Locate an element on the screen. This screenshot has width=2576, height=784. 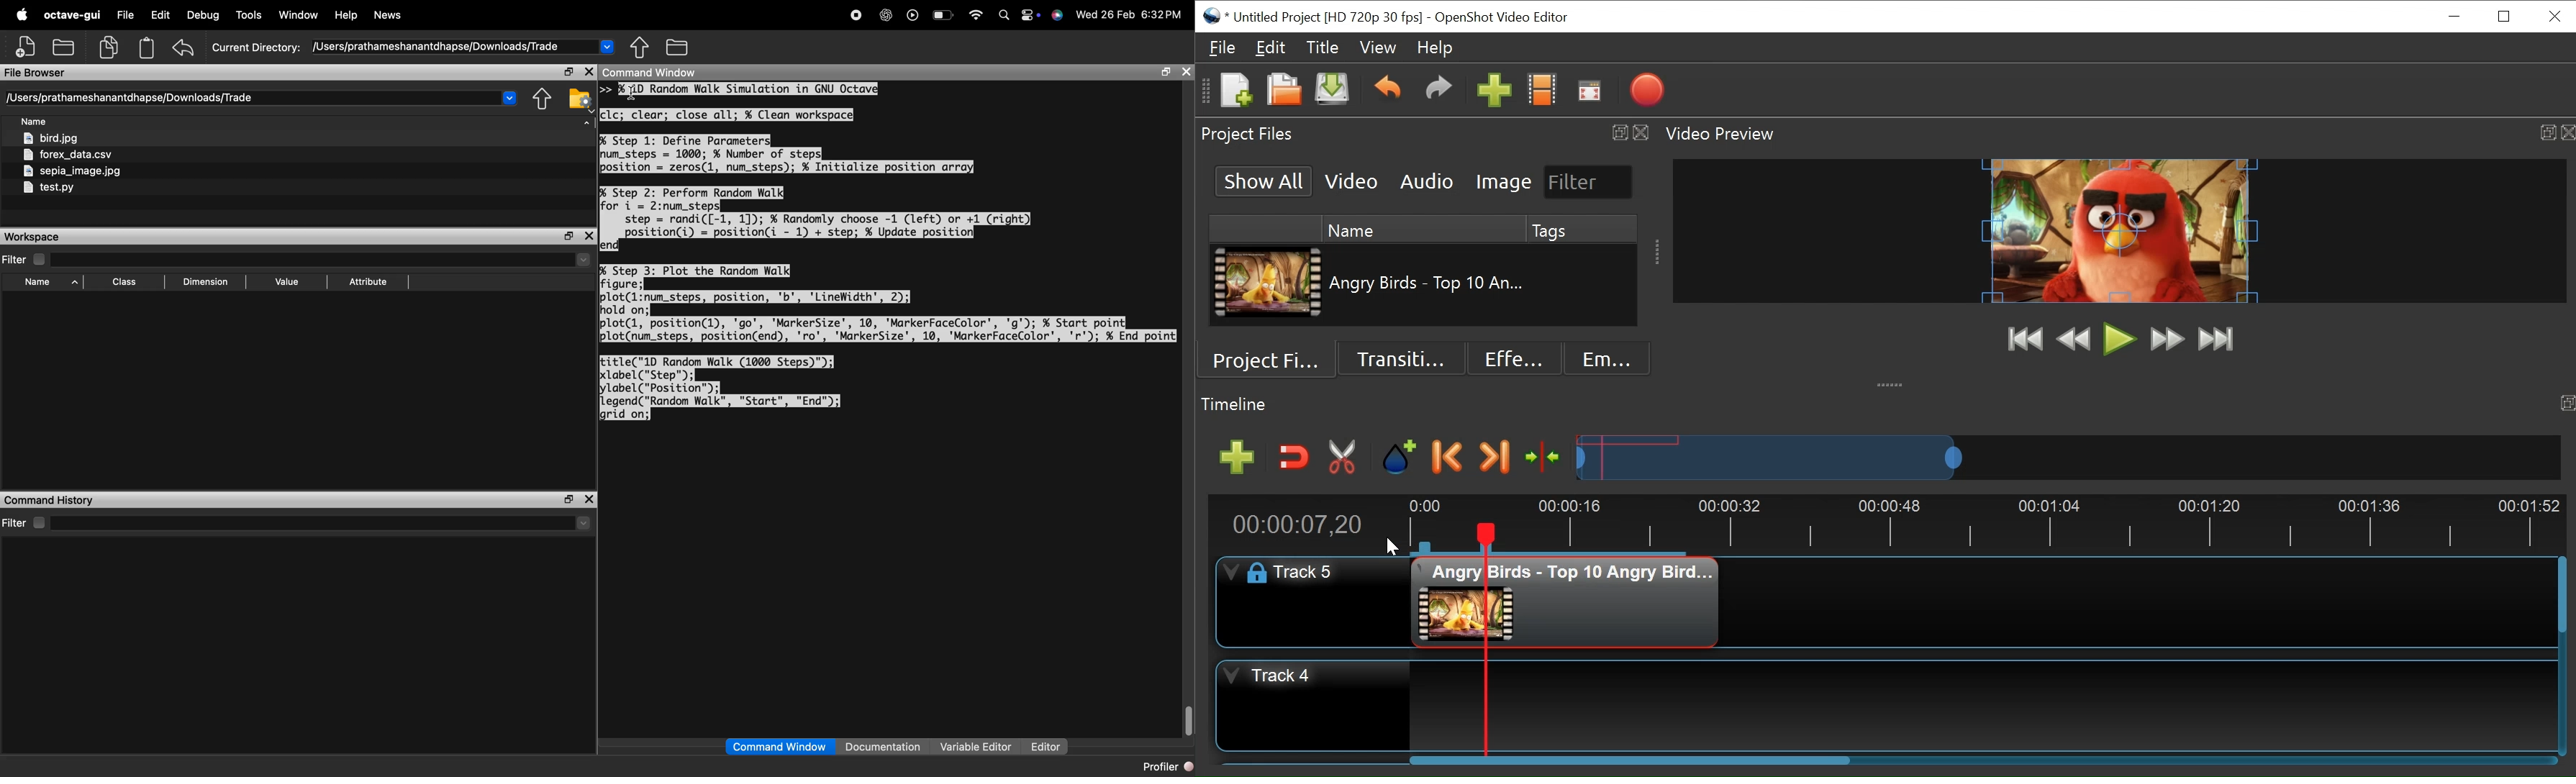
Jump to Start is located at coordinates (2025, 340).